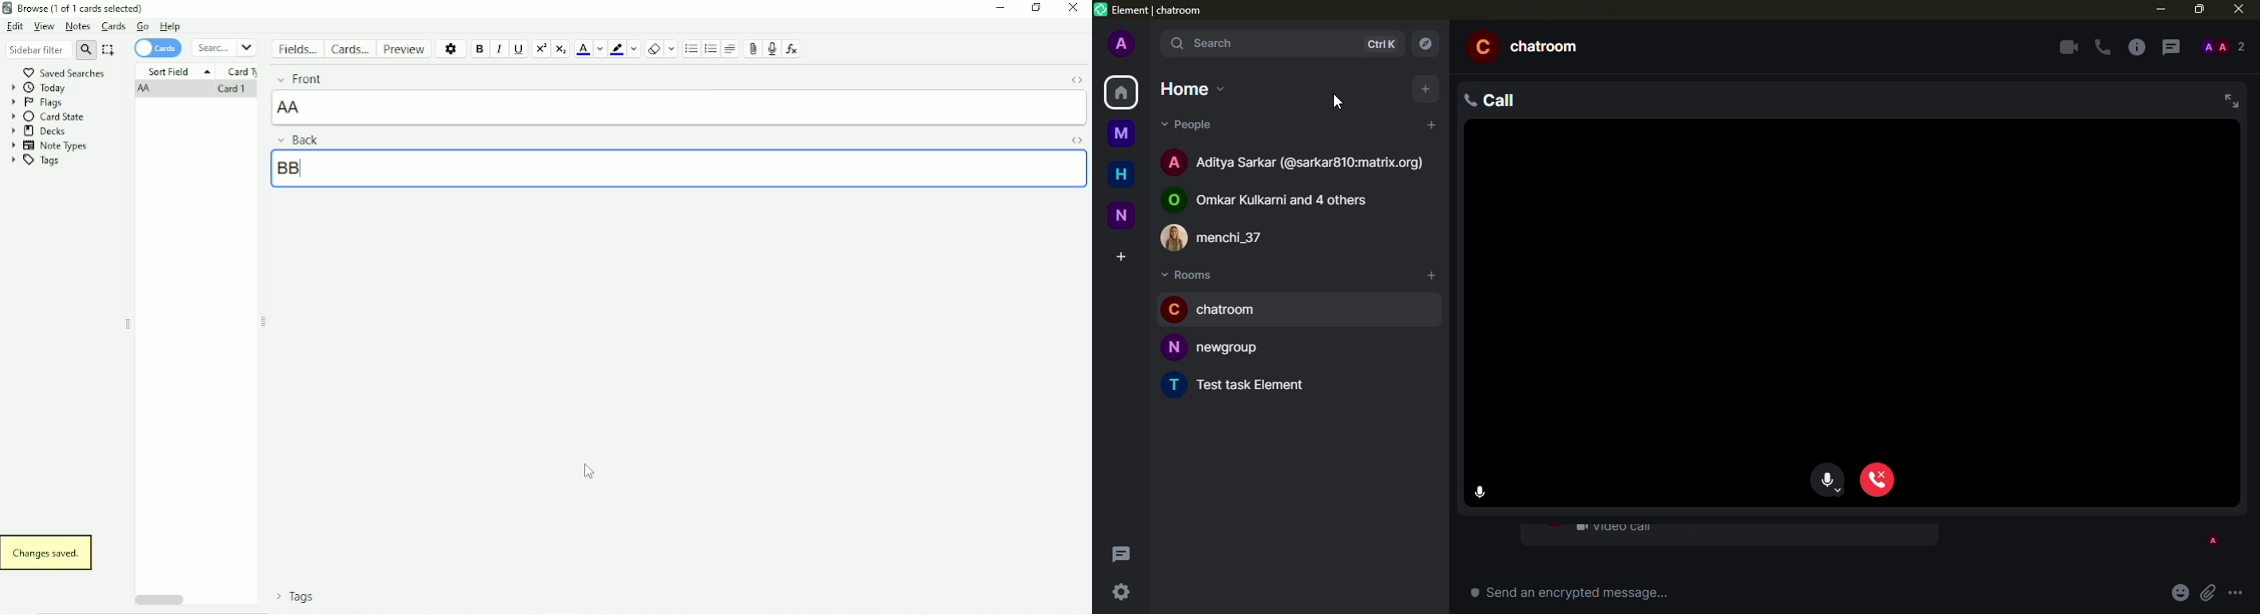 This screenshot has width=2268, height=616. Describe the element at coordinates (1122, 44) in the screenshot. I see `profile` at that location.